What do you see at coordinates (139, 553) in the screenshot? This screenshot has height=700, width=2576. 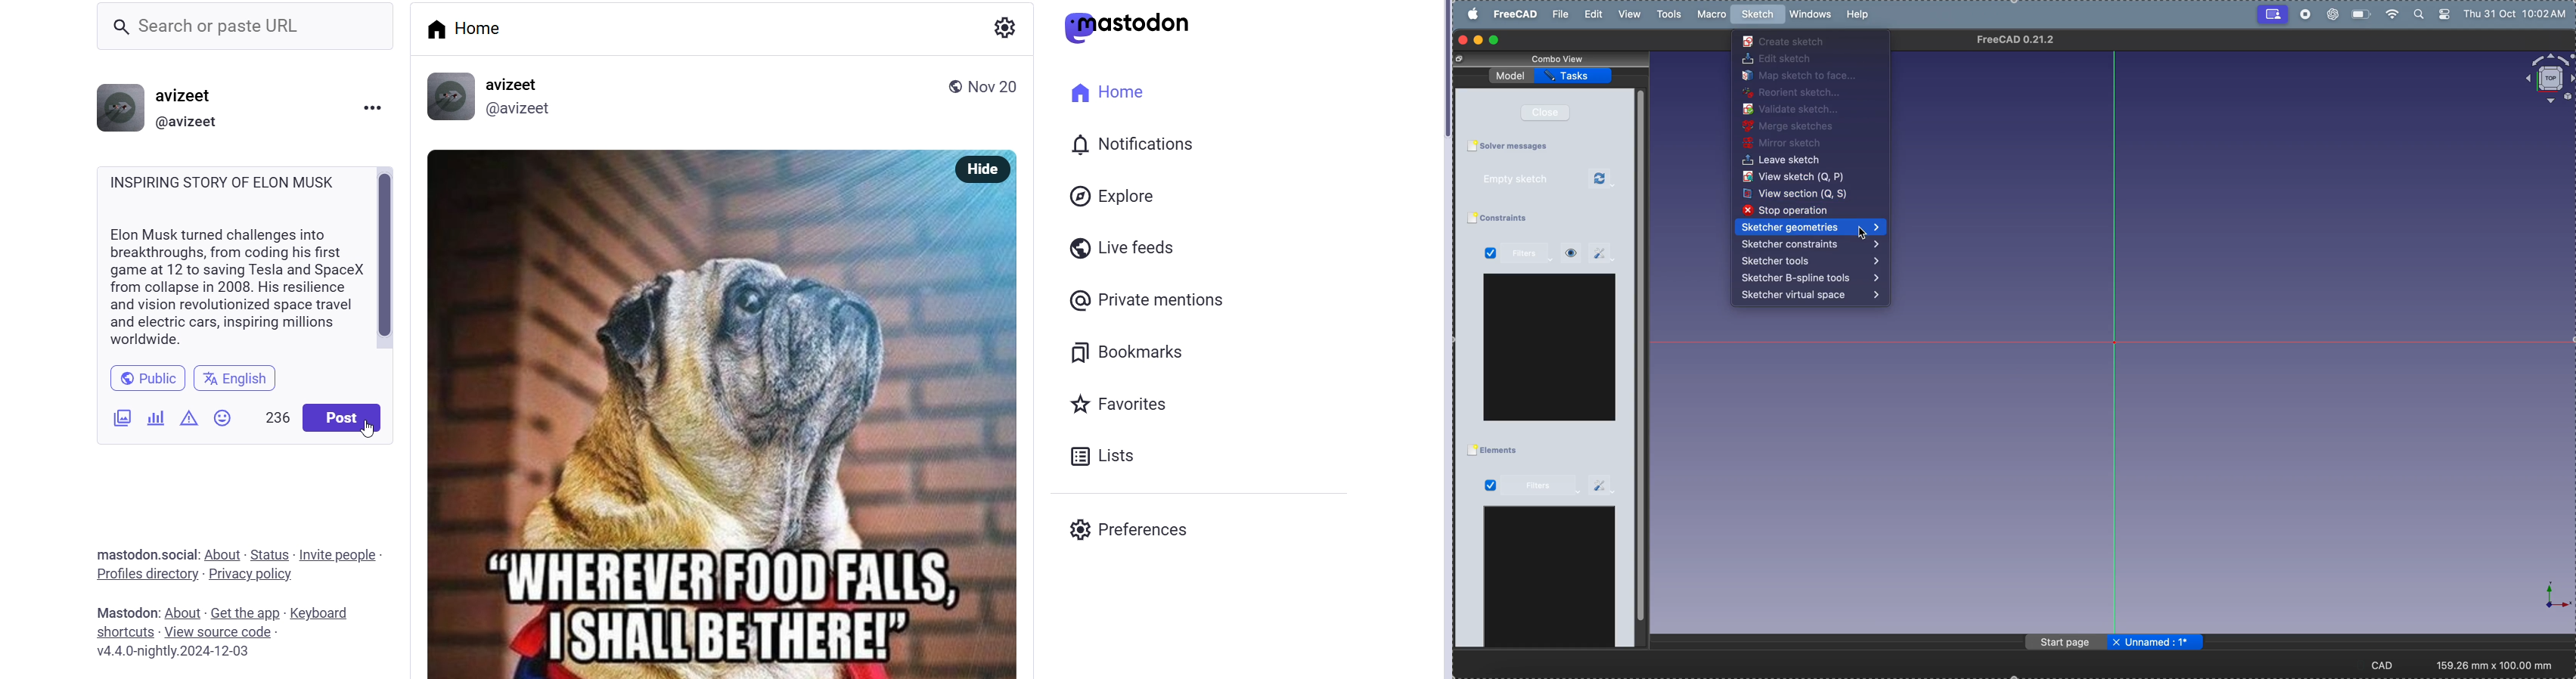 I see `text` at bounding box center [139, 553].